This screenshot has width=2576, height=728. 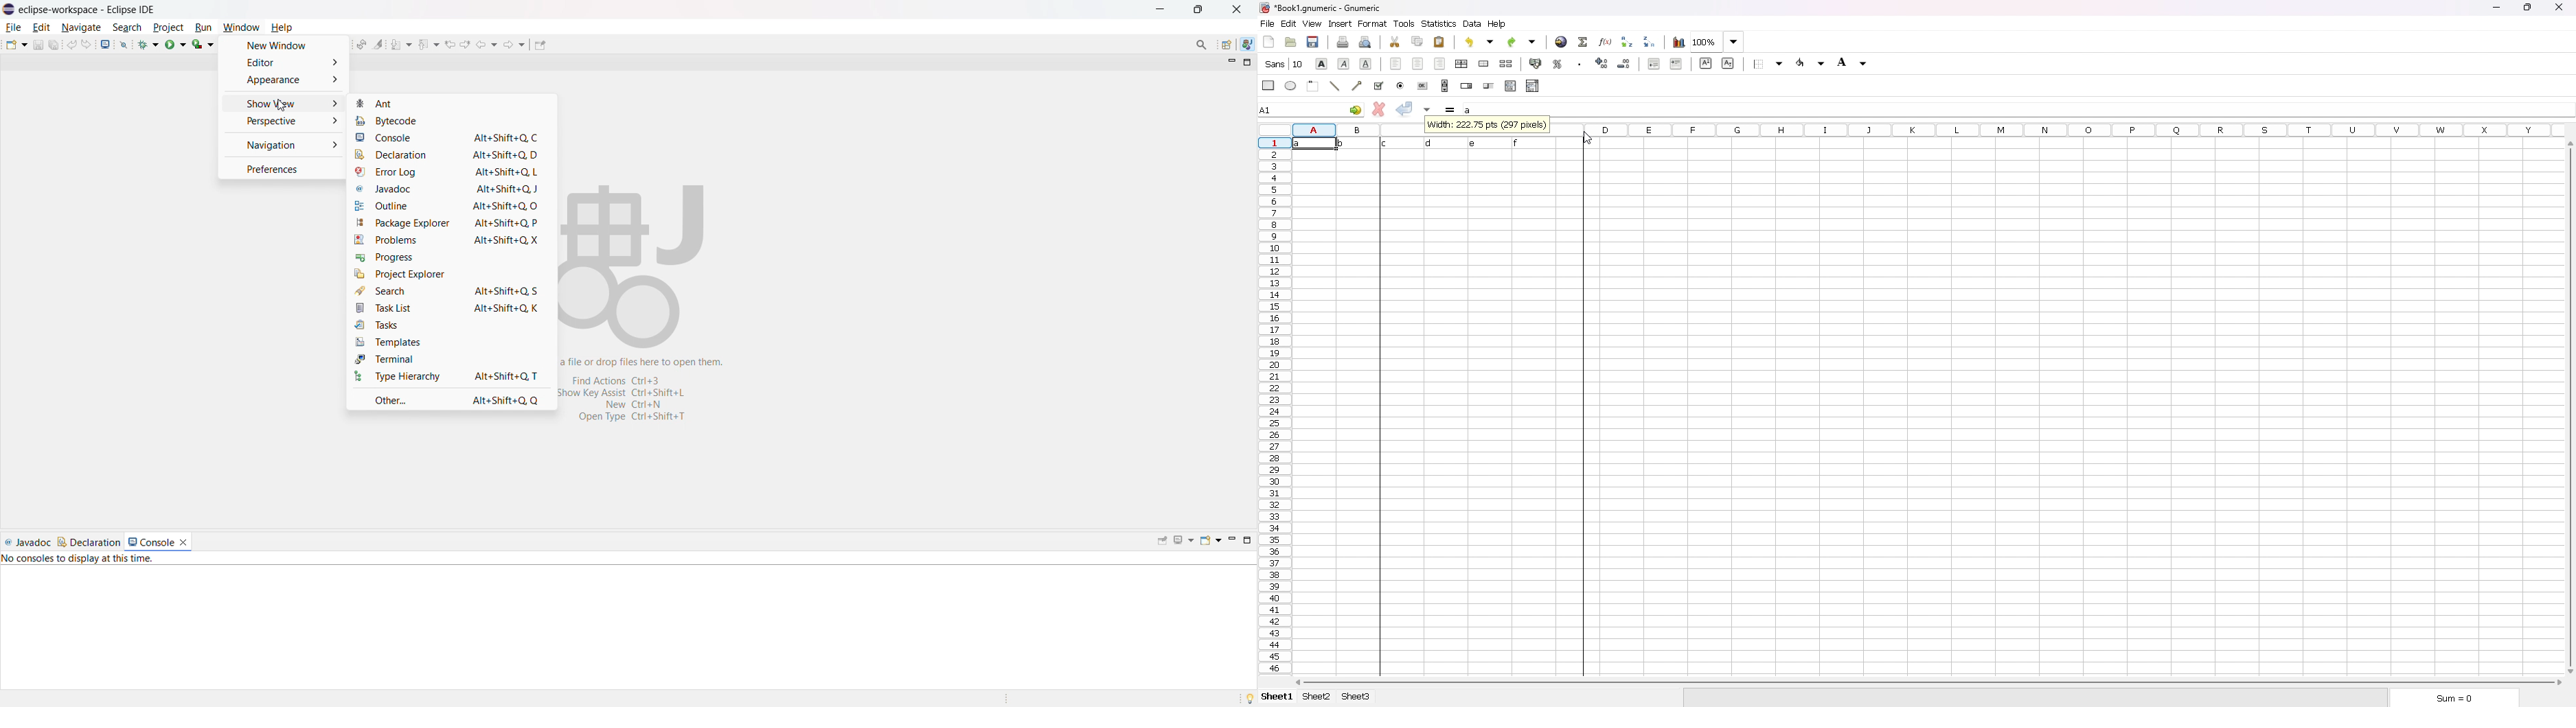 I want to click on show view, so click(x=283, y=102).